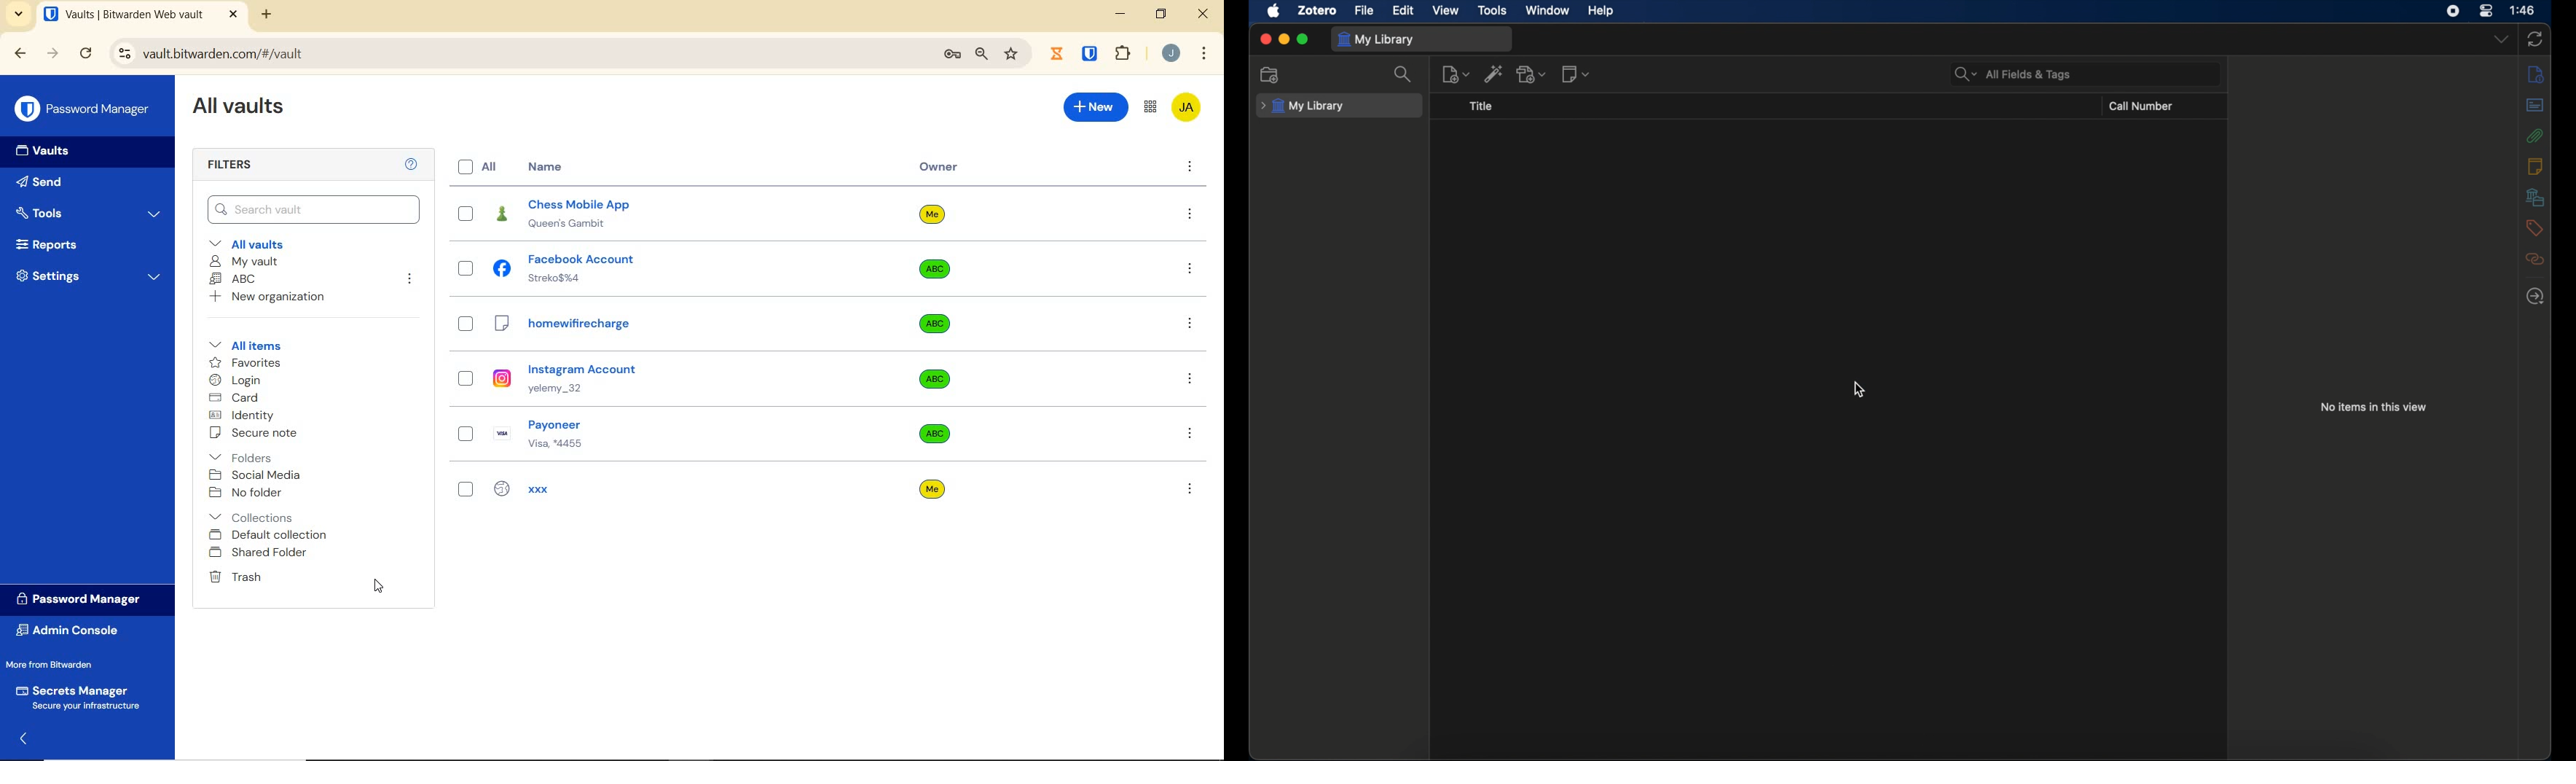  What do you see at coordinates (89, 211) in the screenshot?
I see `Tools` at bounding box center [89, 211].